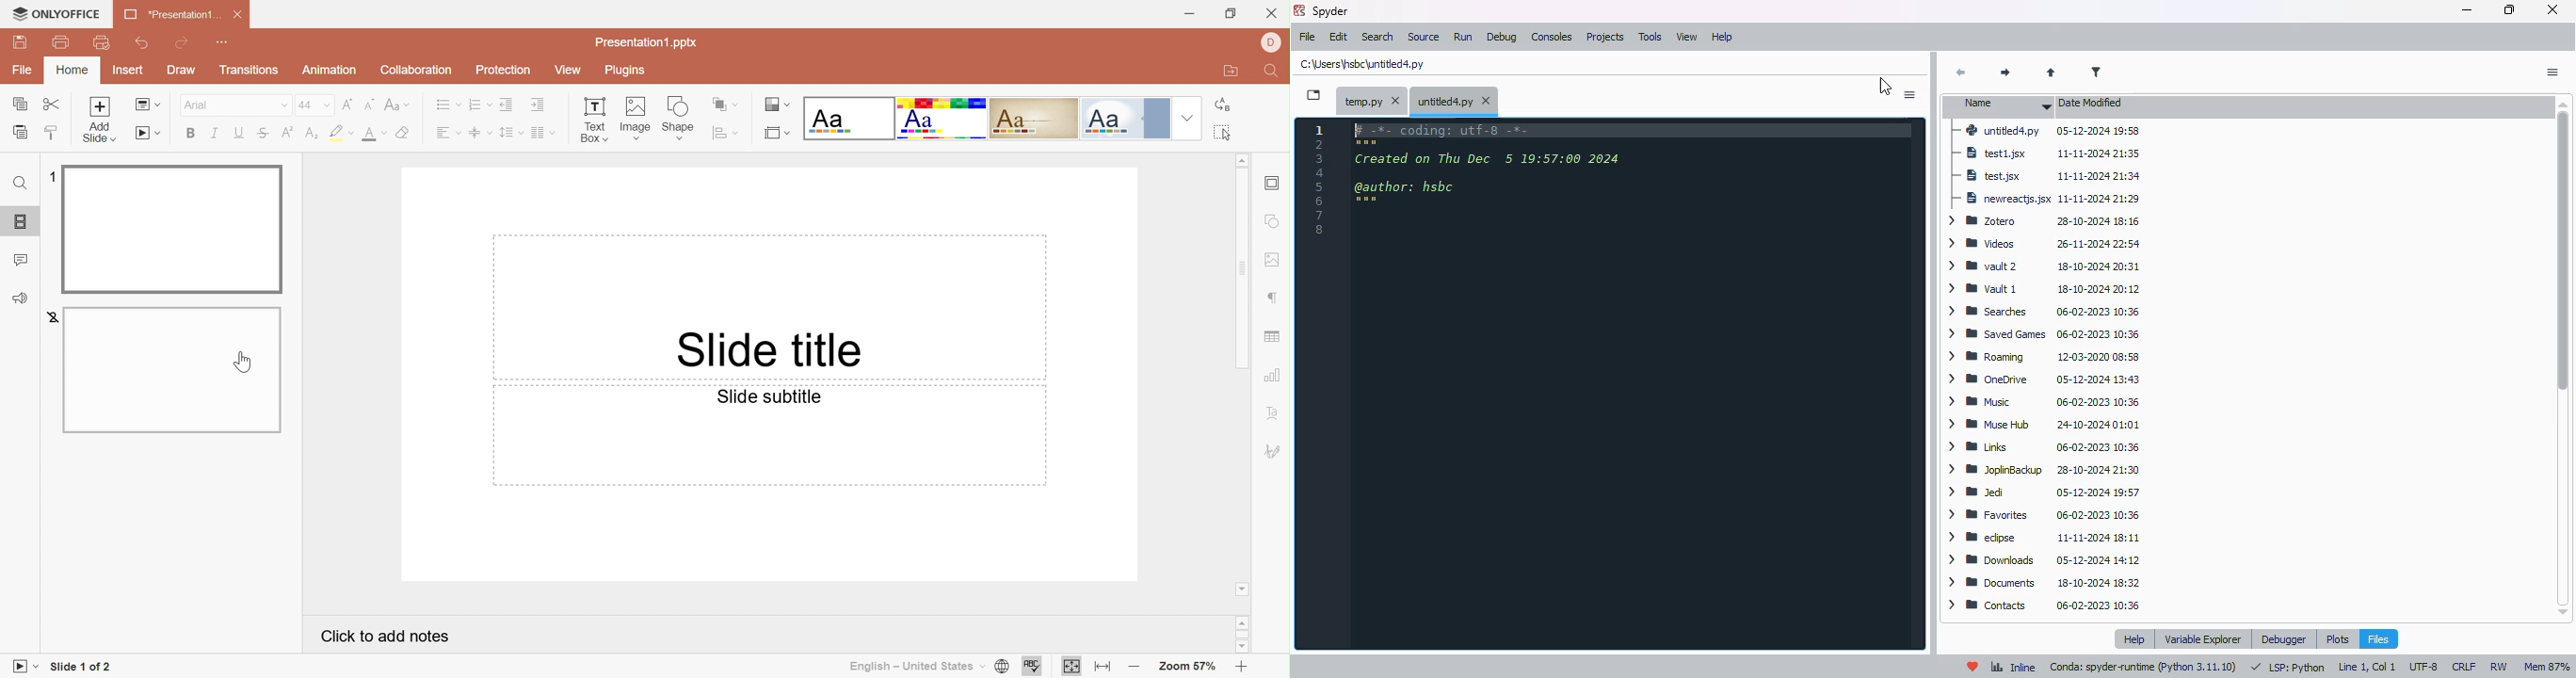 The height and width of the screenshot is (700, 2576). Describe the element at coordinates (1241, 590) in the screenshot. I see `Scroll down` at that location.